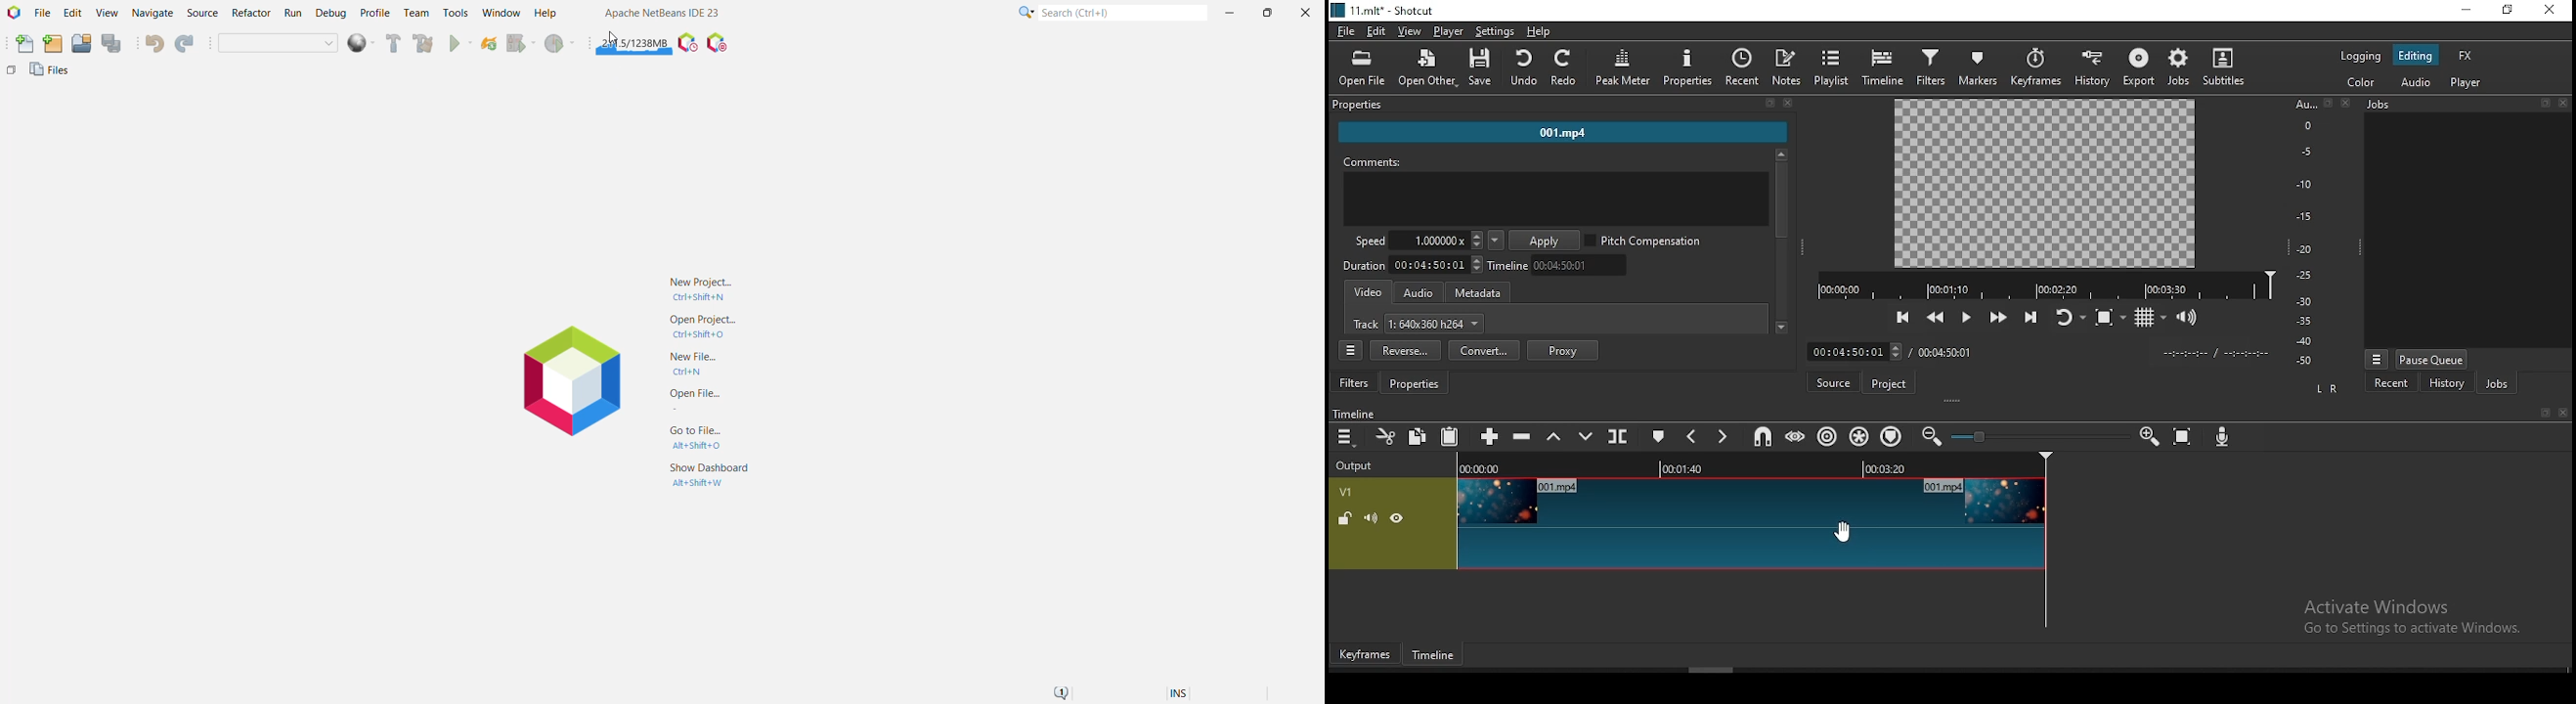  I want to click on 001.mp4, so click(1563, 132).